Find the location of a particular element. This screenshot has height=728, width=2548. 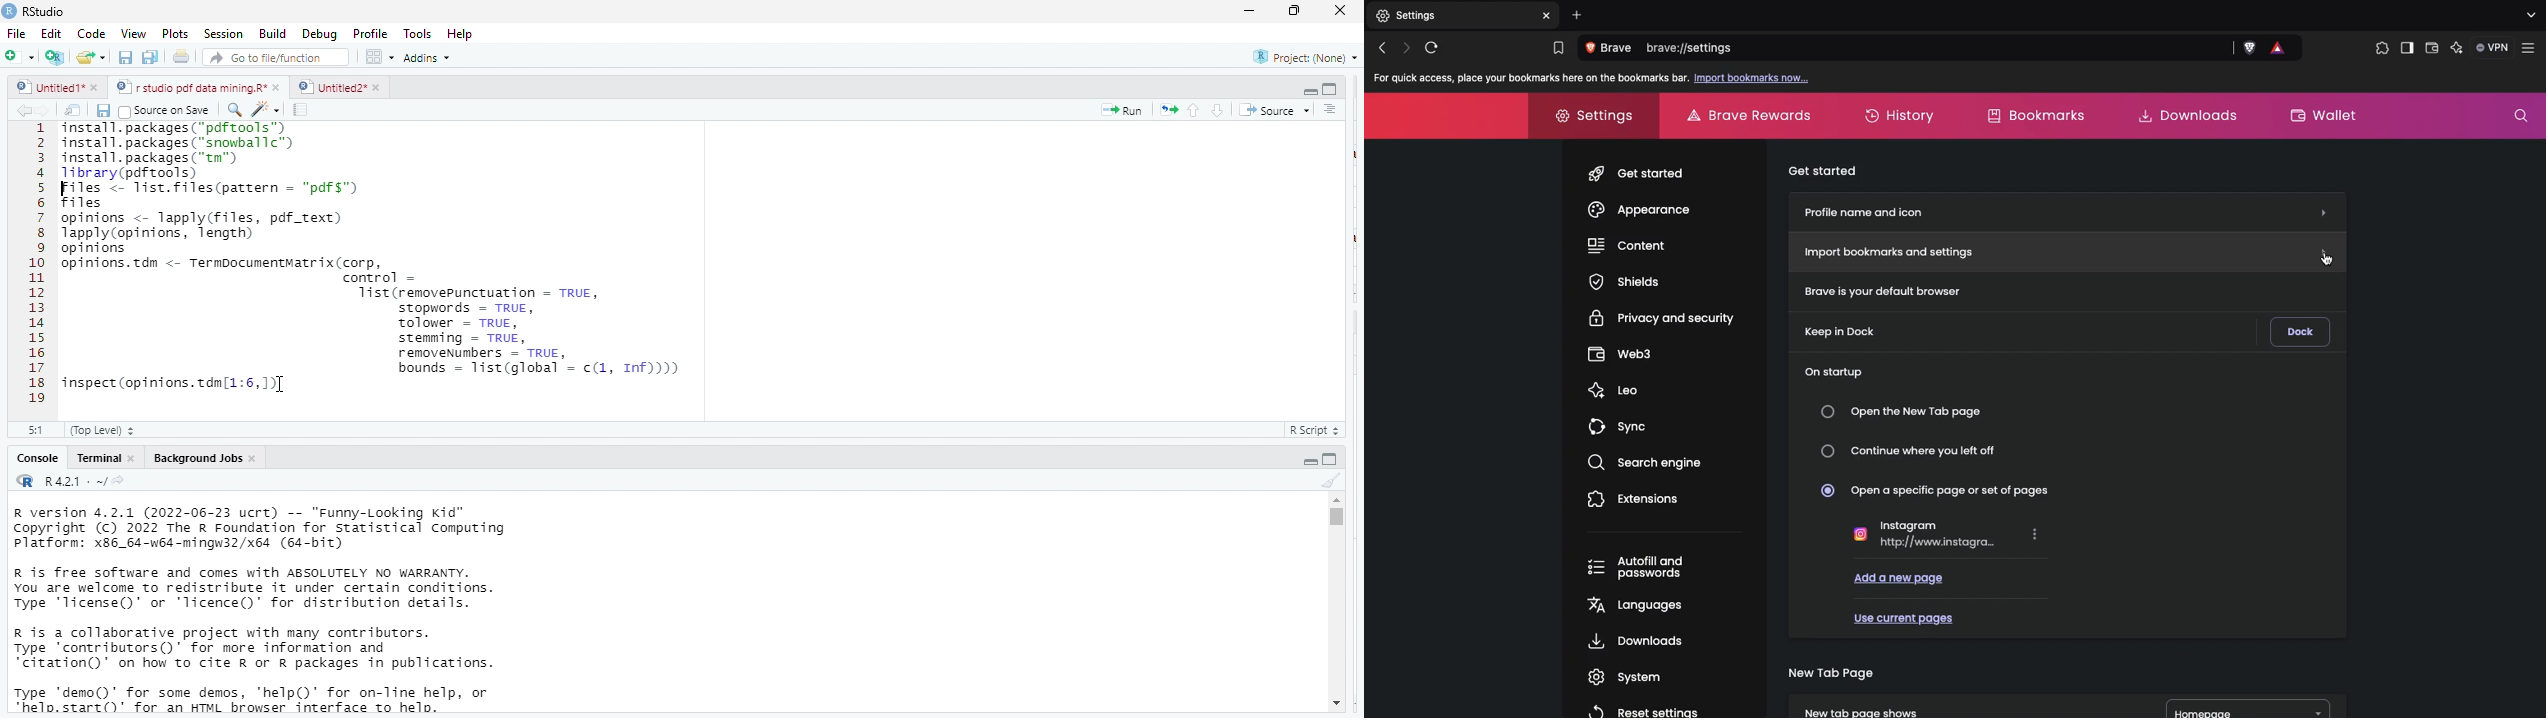

cursor movement is located at coordinates (283, 387).